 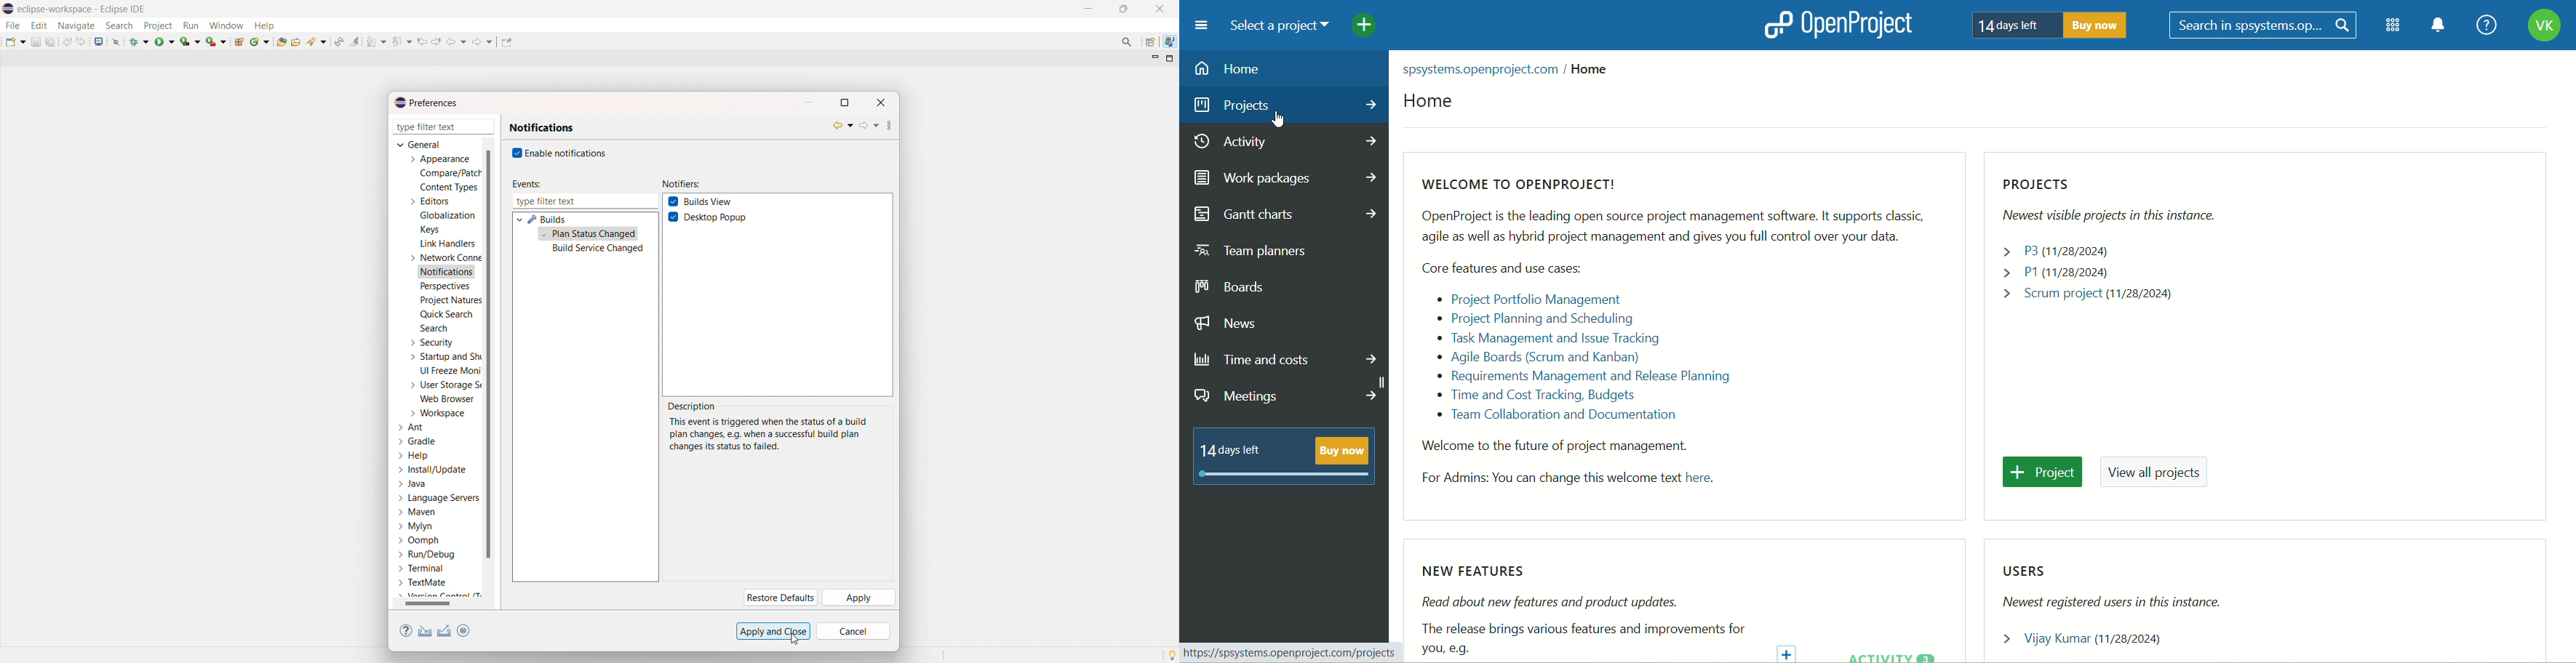 I want to click on users, so click(x=2027, y=571).